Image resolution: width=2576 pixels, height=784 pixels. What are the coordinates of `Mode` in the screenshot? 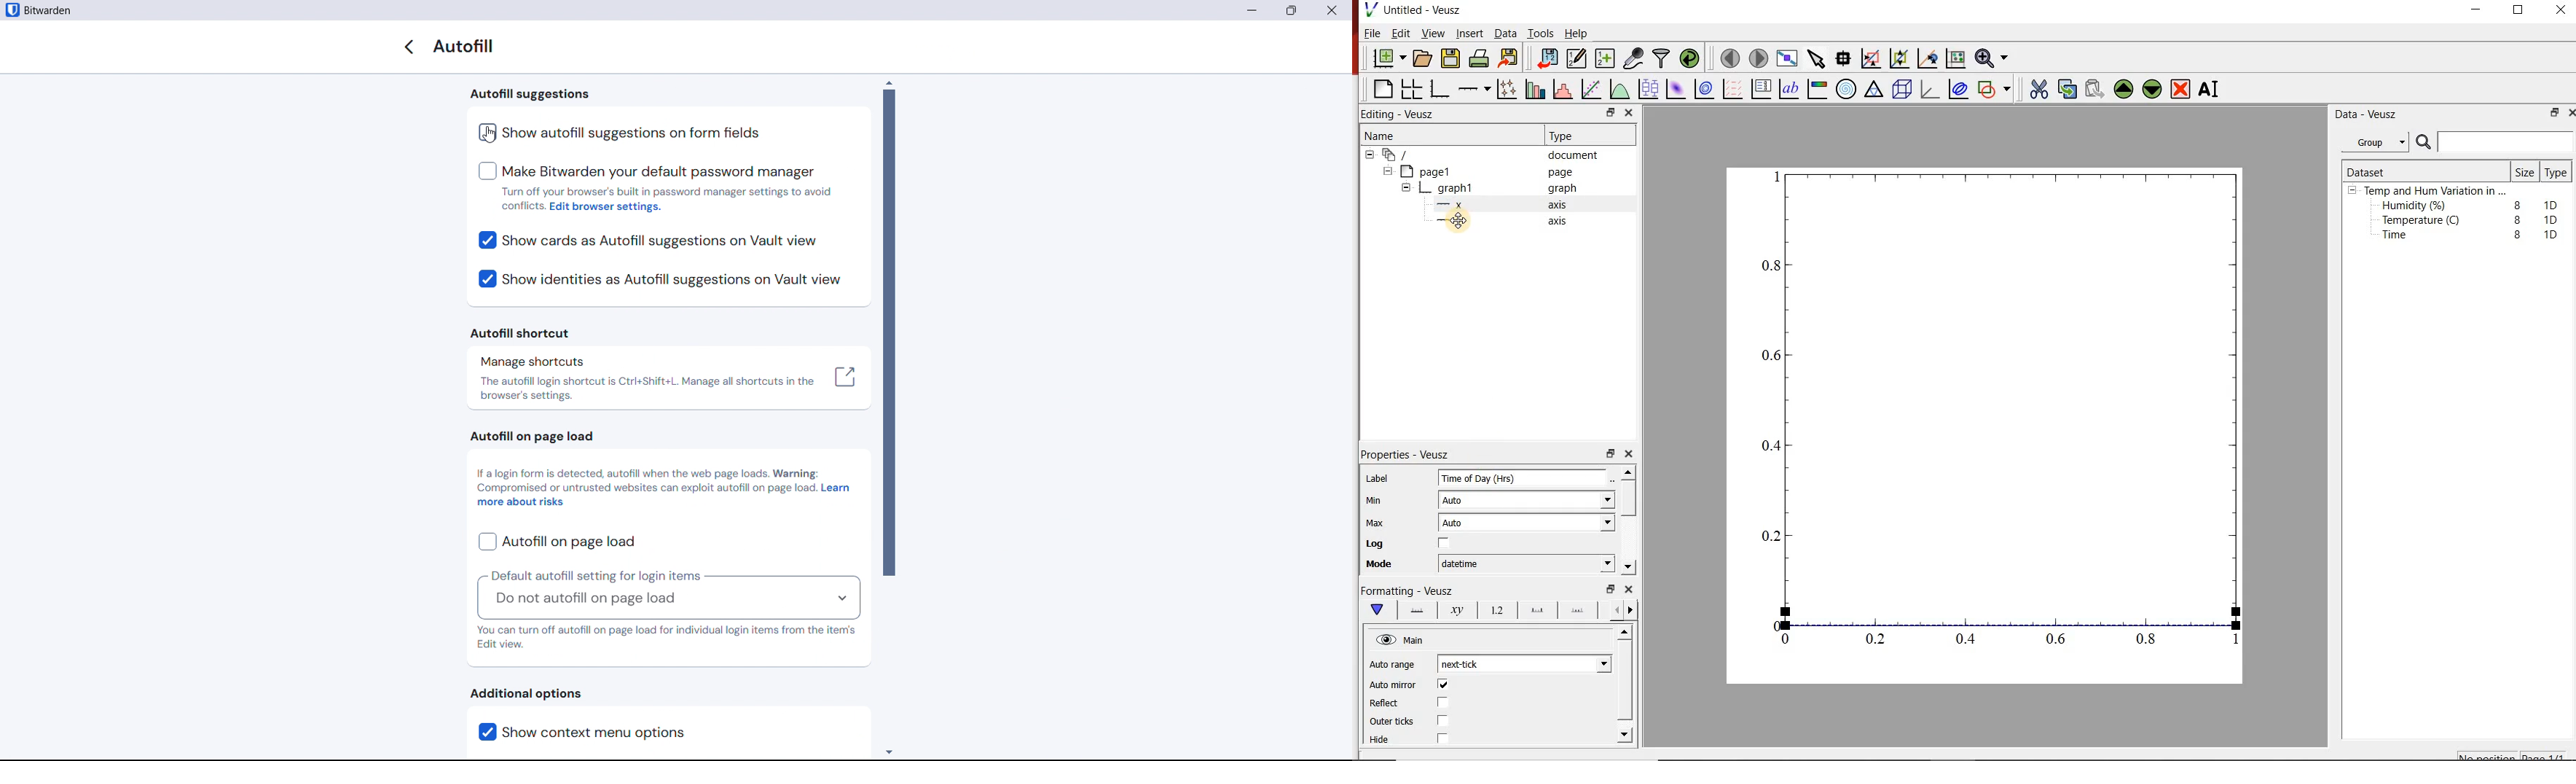 It's located at (1389, 566).